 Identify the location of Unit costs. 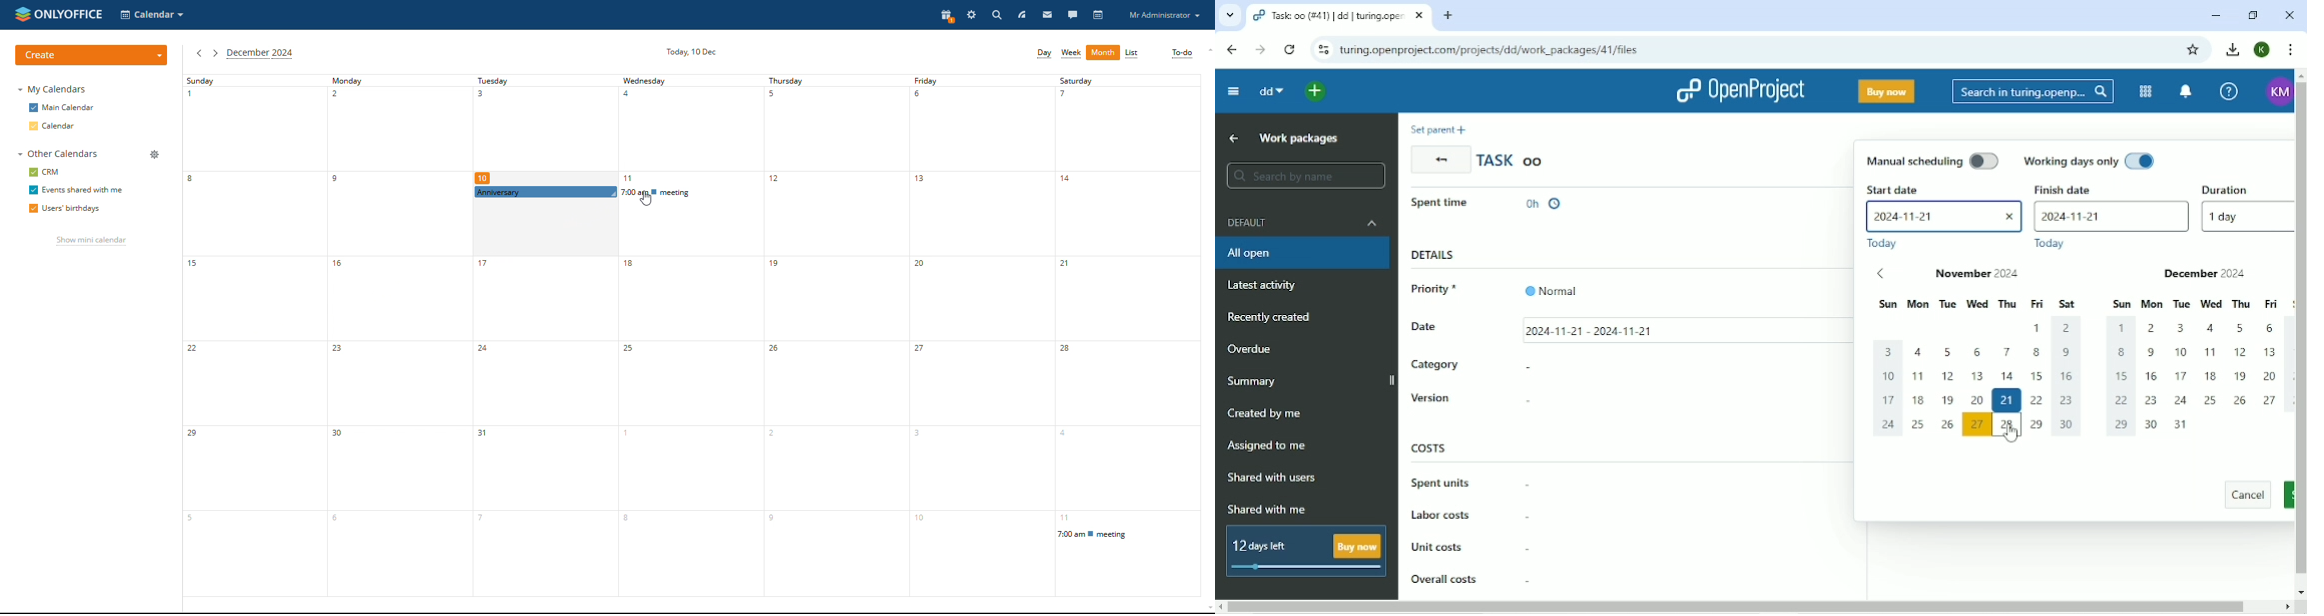
(1438, 546).